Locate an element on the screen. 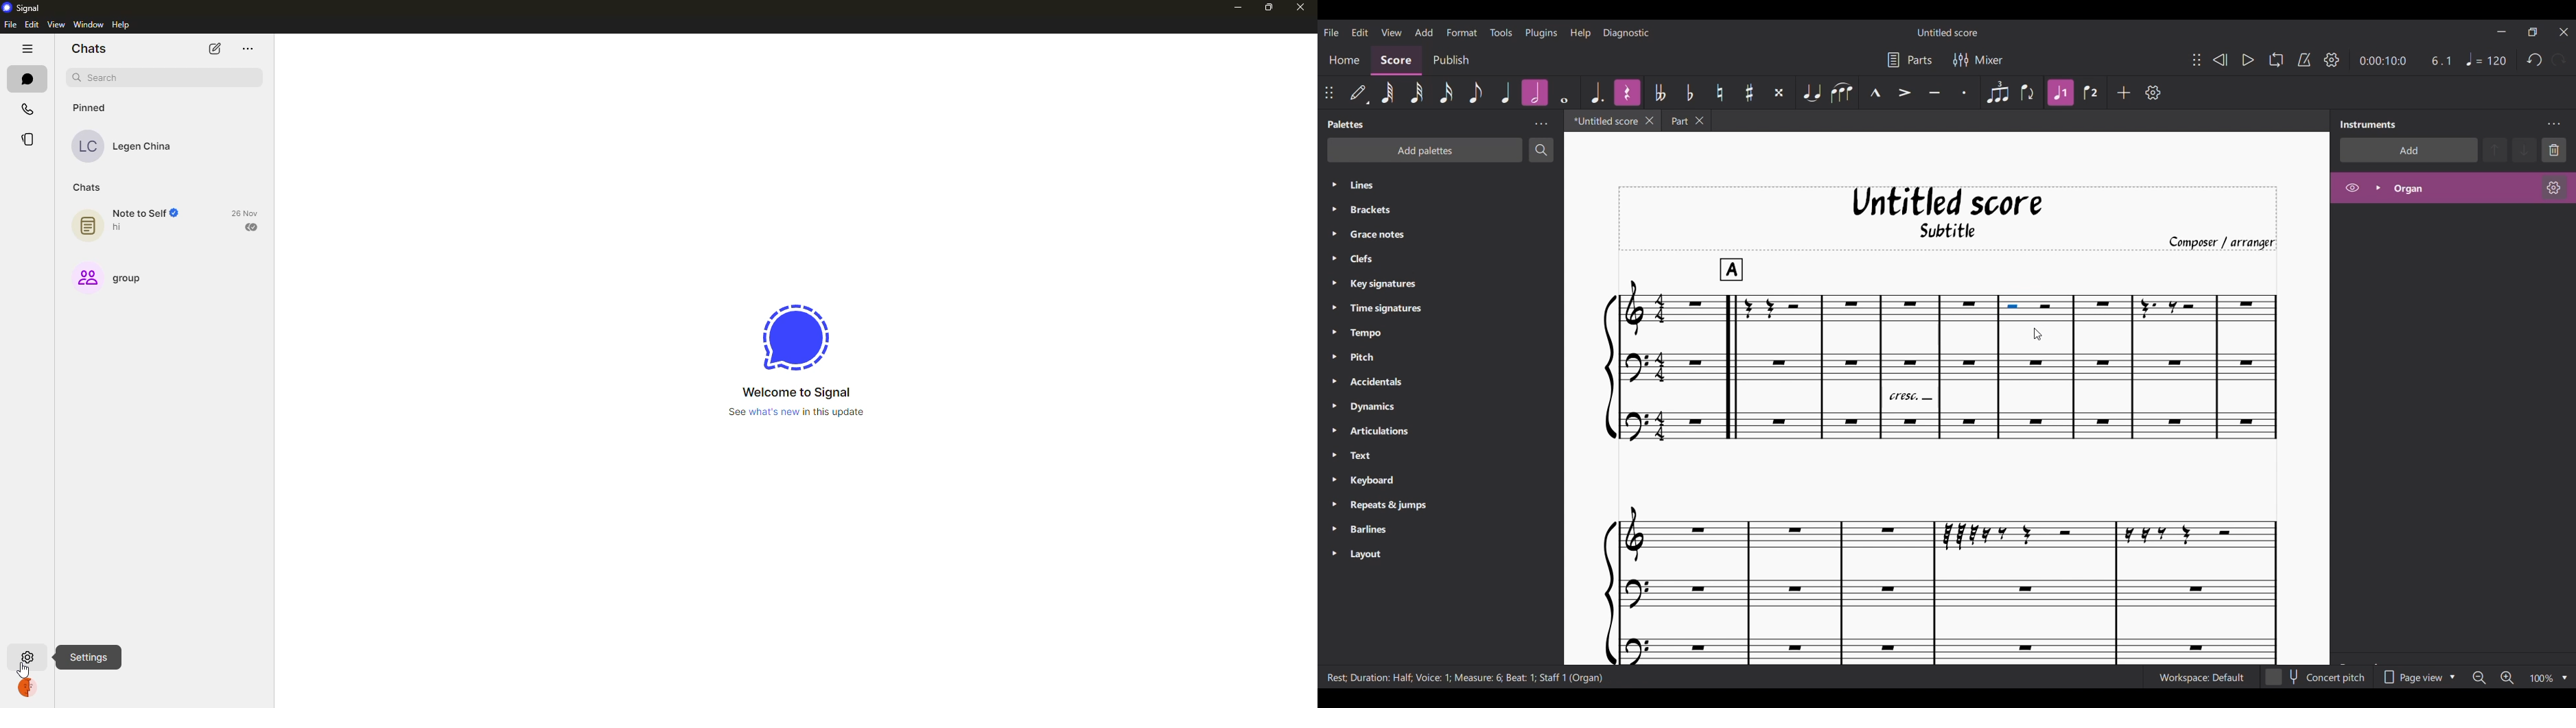  Slur is located at coordinates (1841, 92).